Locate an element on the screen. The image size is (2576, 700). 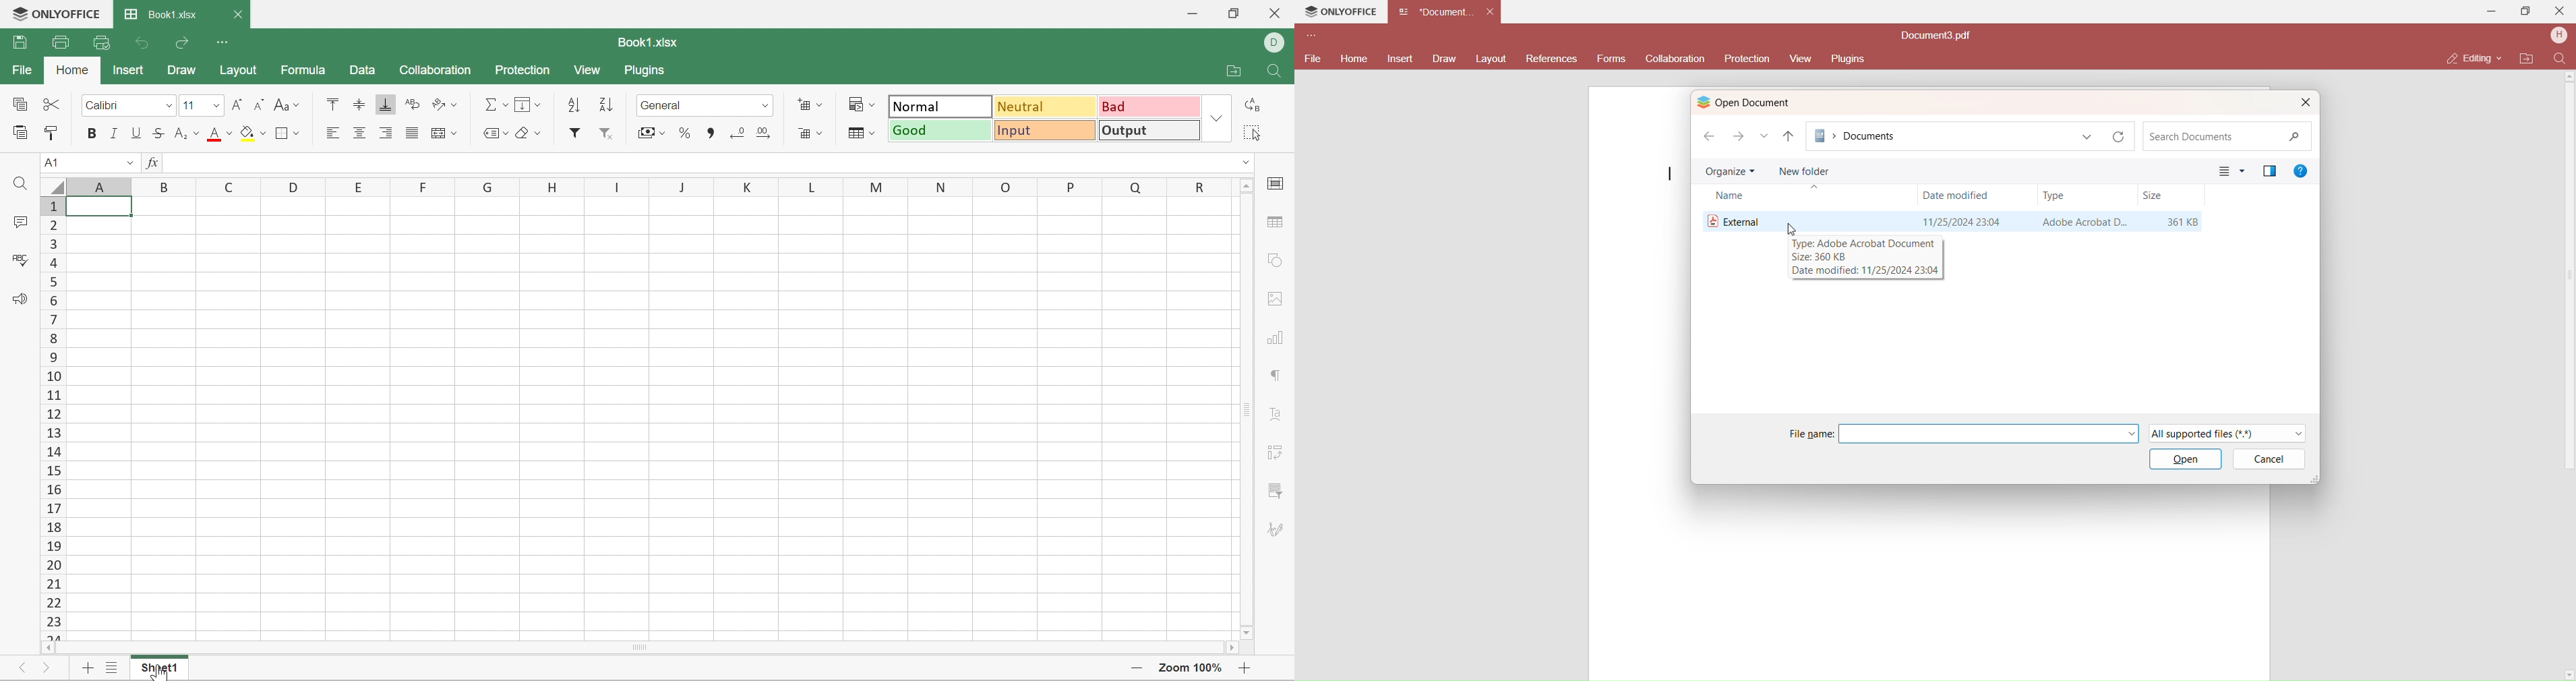
Cell settings is located at coordinates (1276, 185).